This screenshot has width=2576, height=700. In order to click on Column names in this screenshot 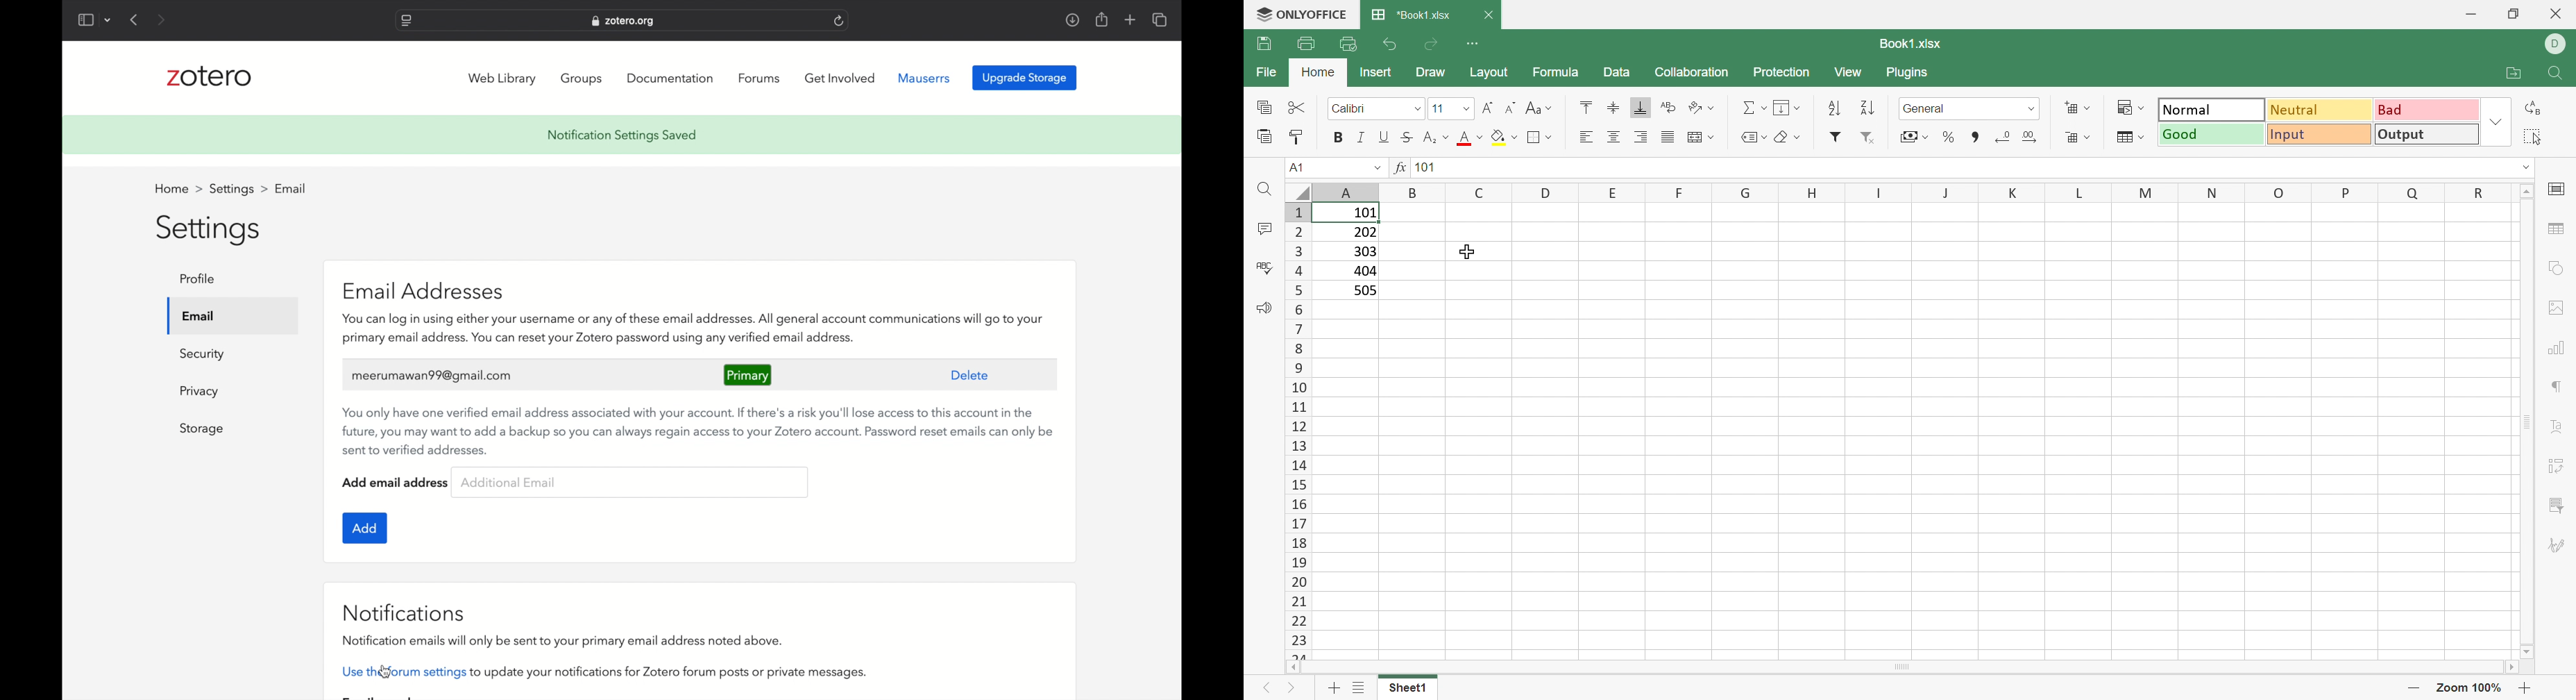, I will do `click(1911, 192)`.